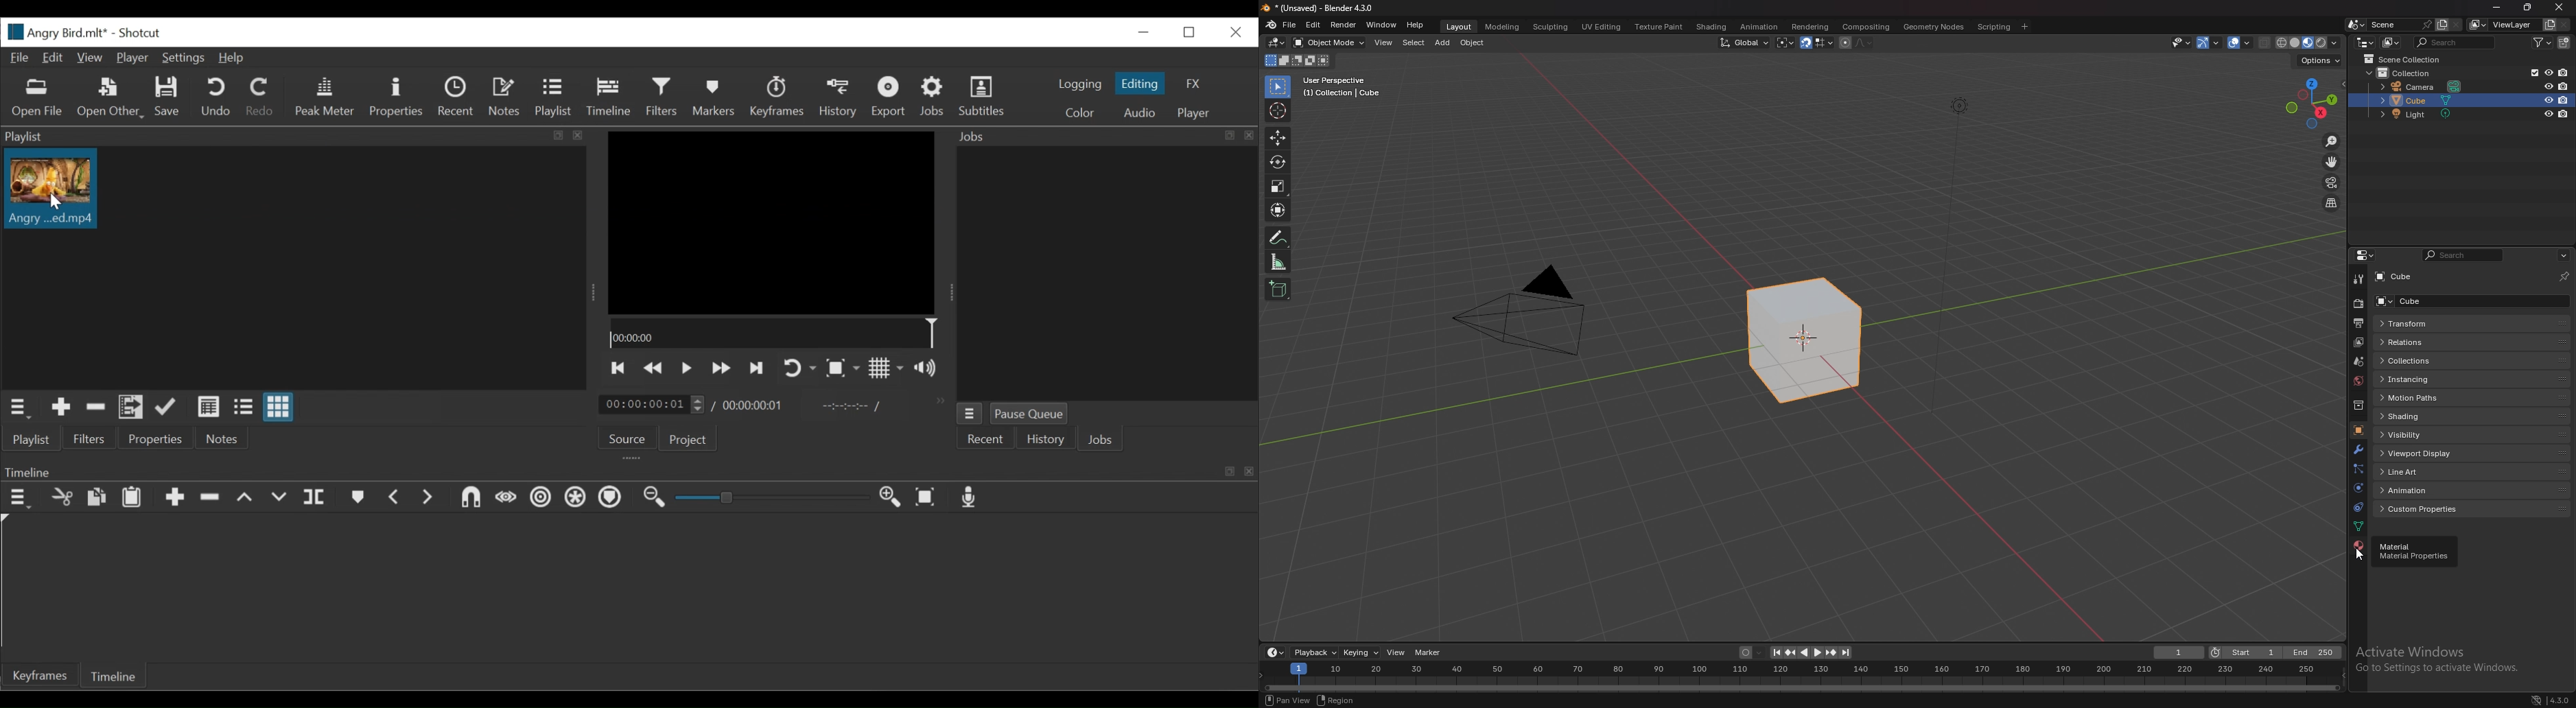 This screenshot has width=2576, height=728. I want to click on camera view, so click(2331, 183).